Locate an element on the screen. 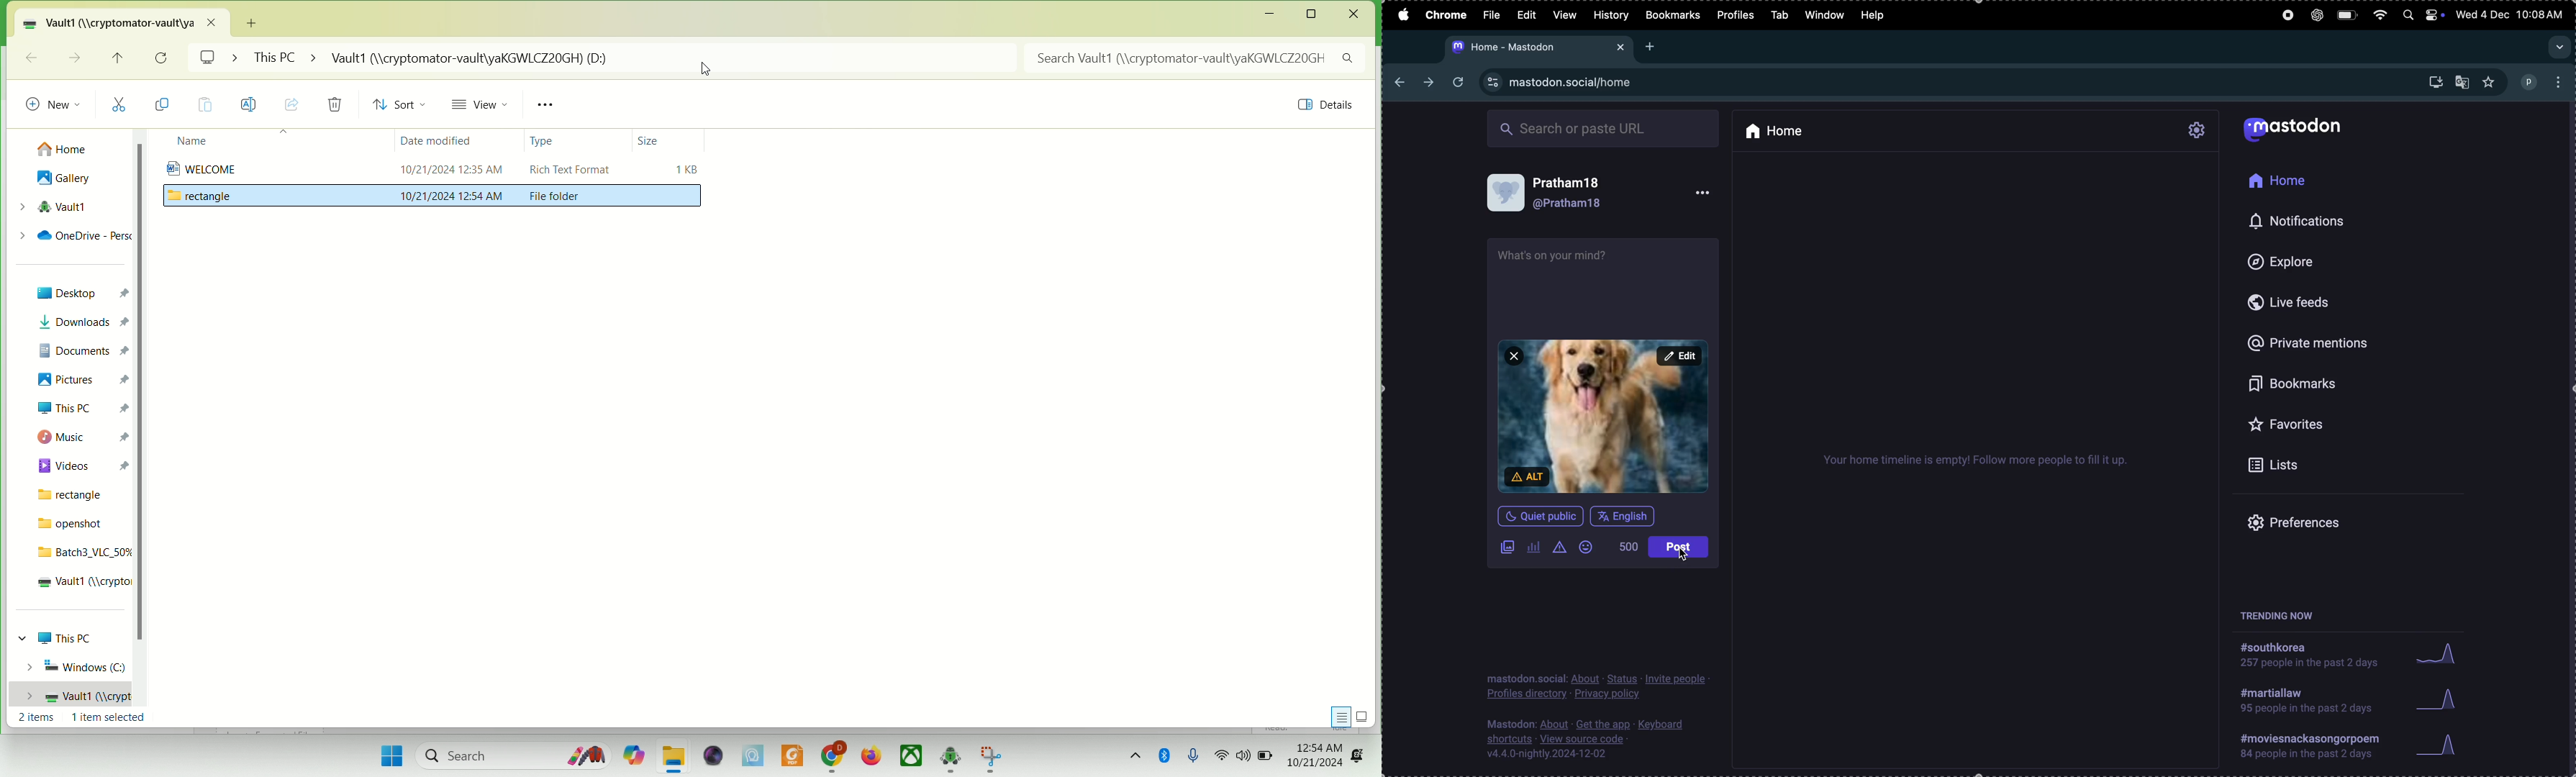 The width and height of the screenshot is (2576, 784). alt is located at coordinates (1529, 476).